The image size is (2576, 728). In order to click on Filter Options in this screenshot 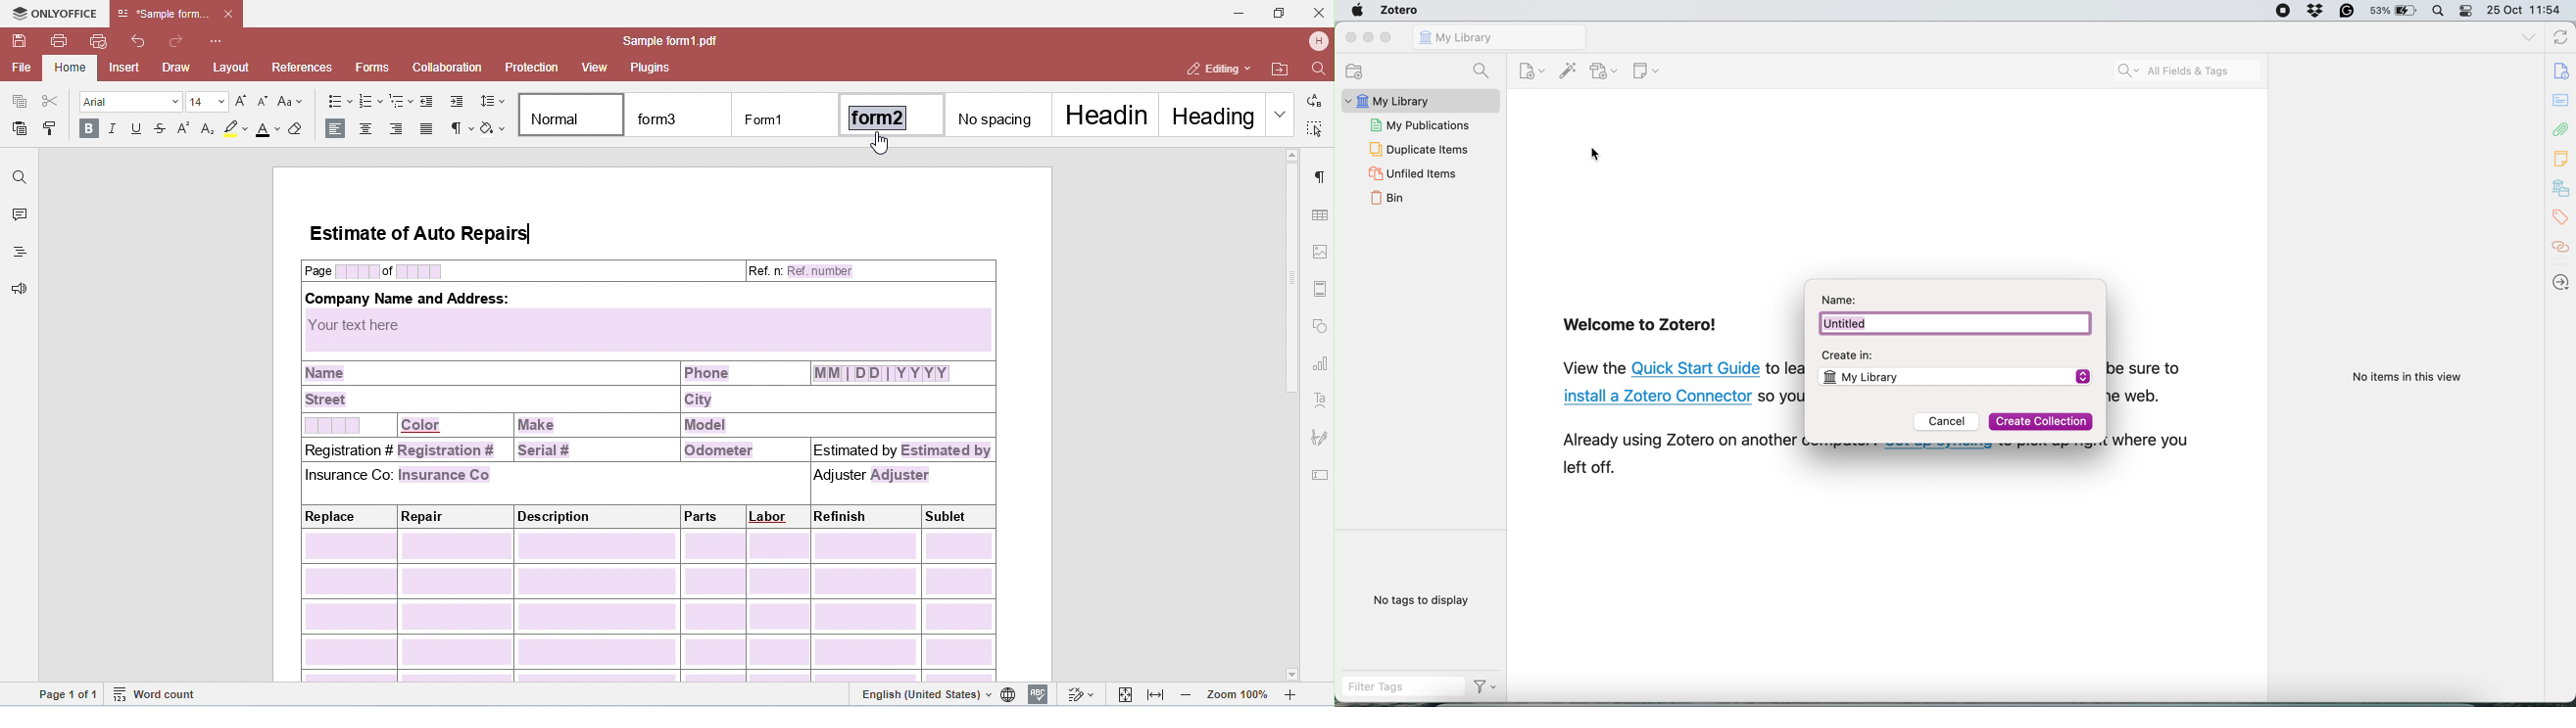, I will do `click(1487, 690)`.